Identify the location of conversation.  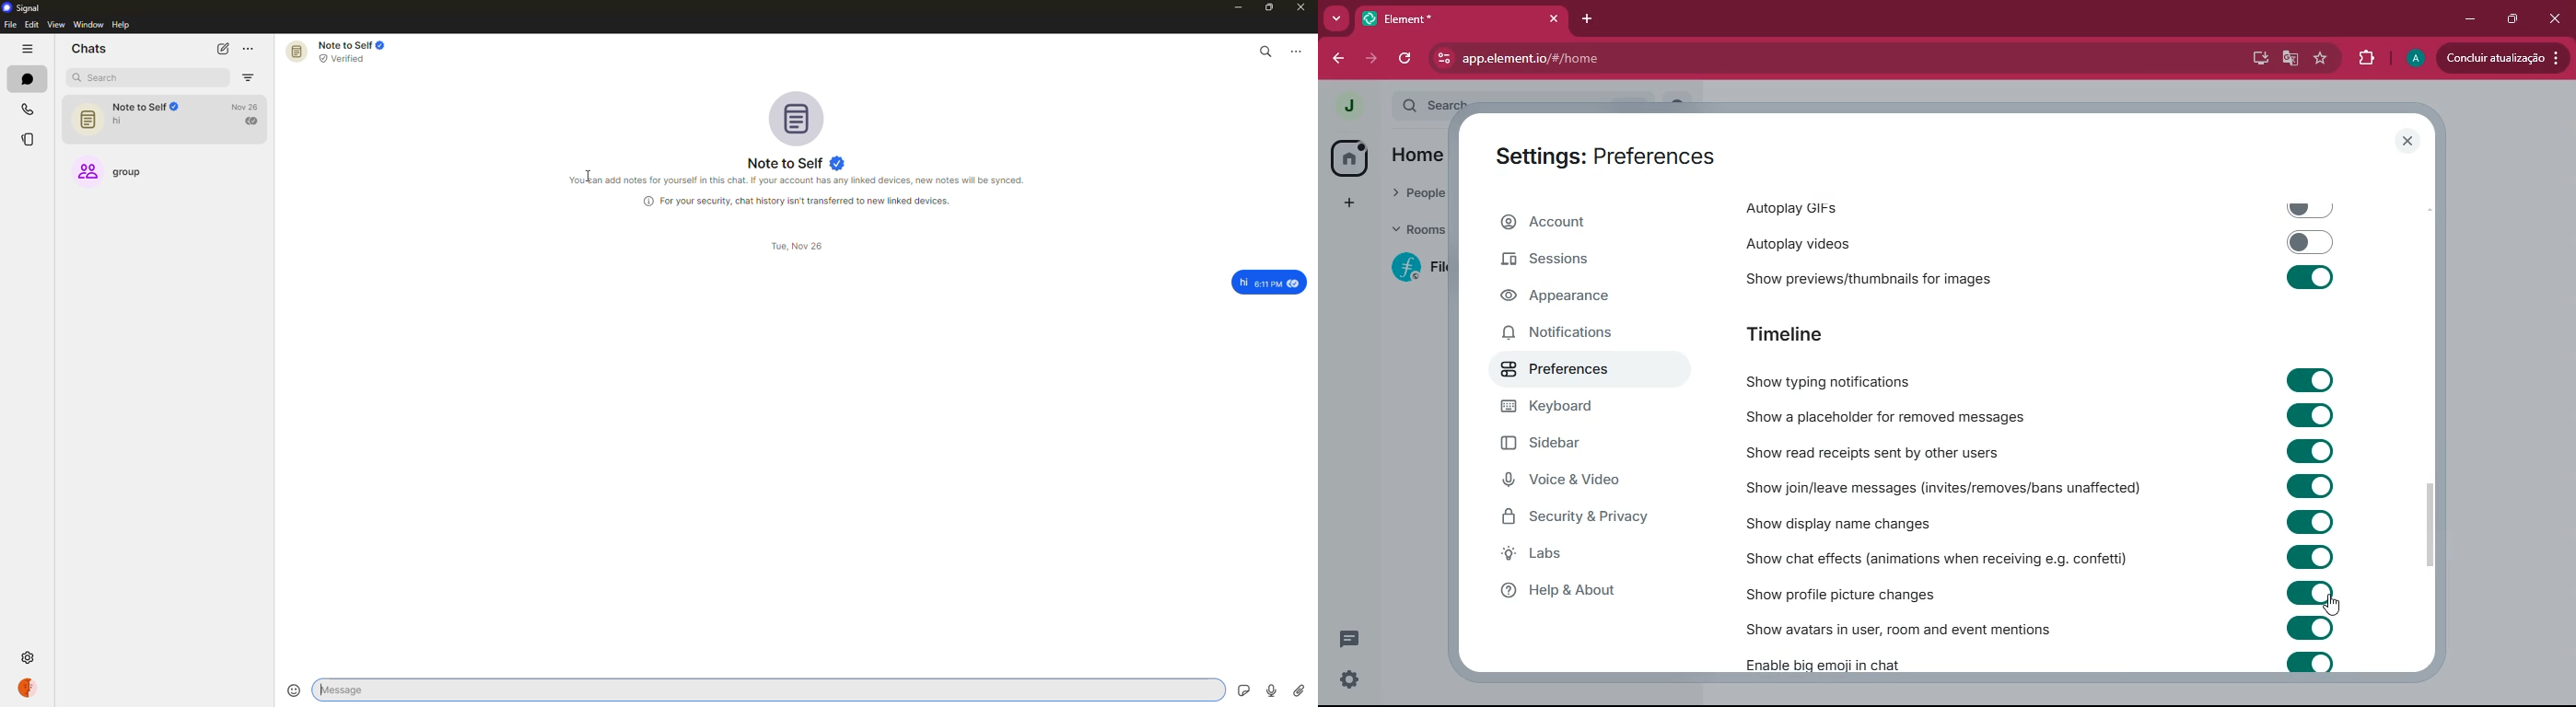
(1348, 642).